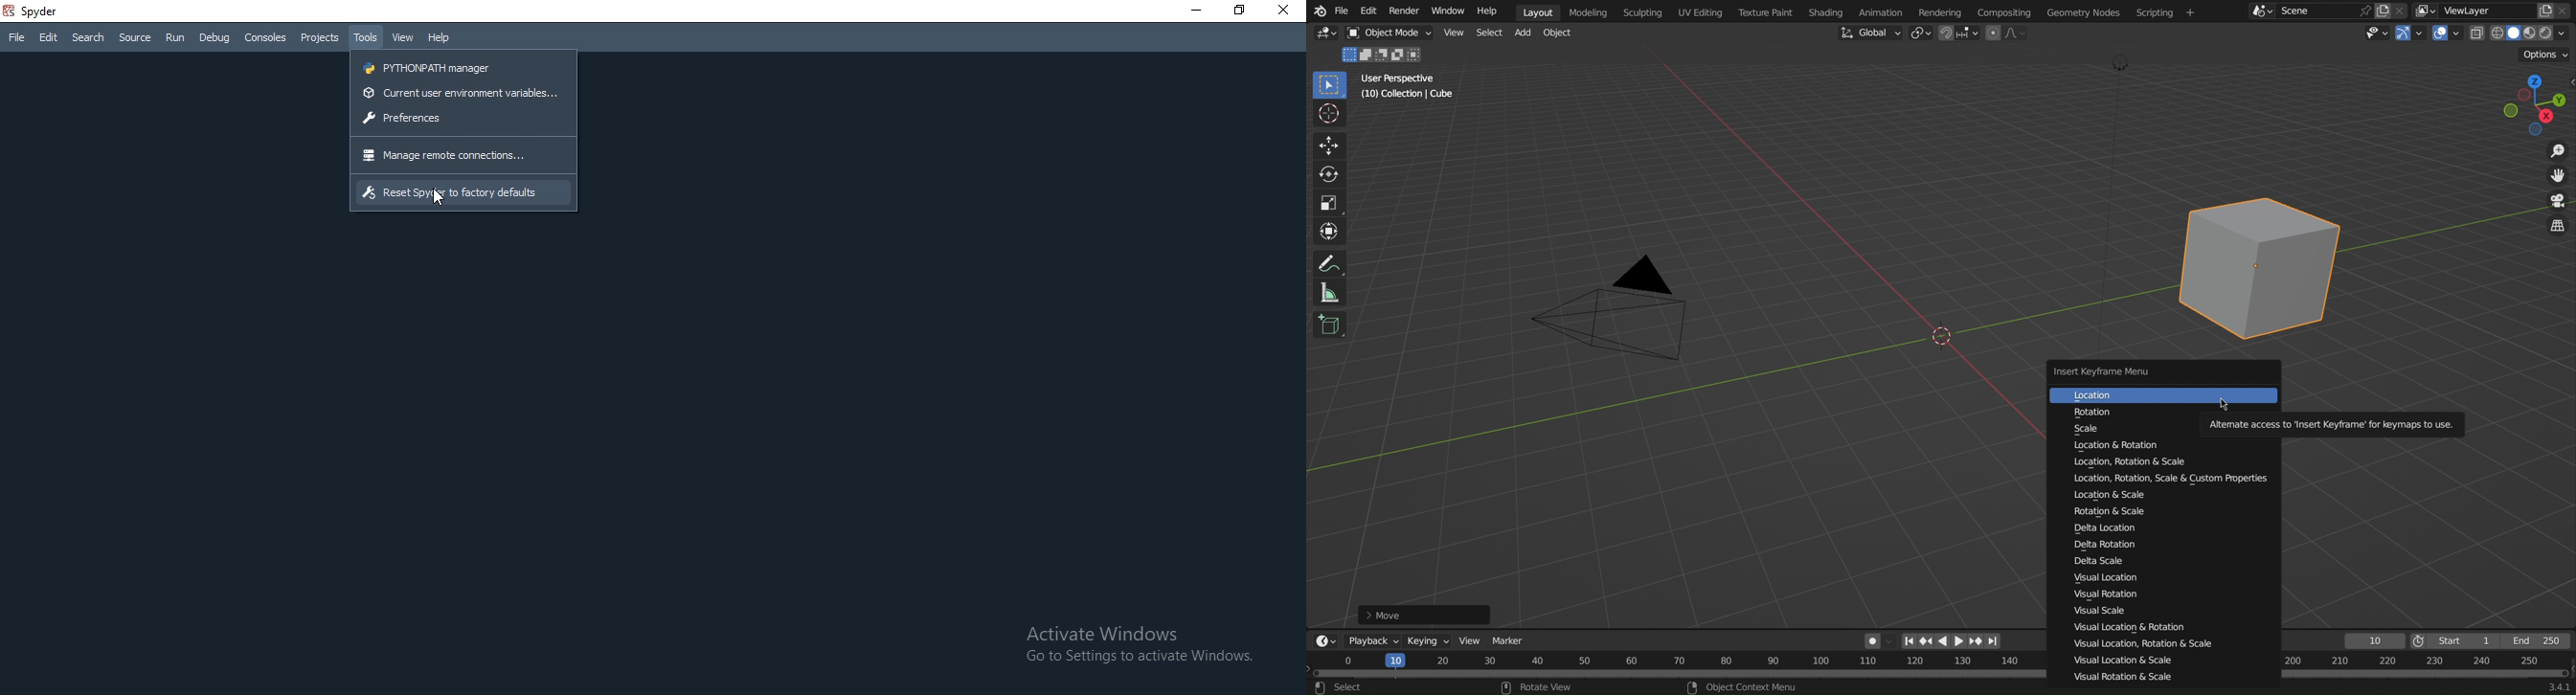 The image size is (2576, 700). I want to click on left, so click(1944, 641).